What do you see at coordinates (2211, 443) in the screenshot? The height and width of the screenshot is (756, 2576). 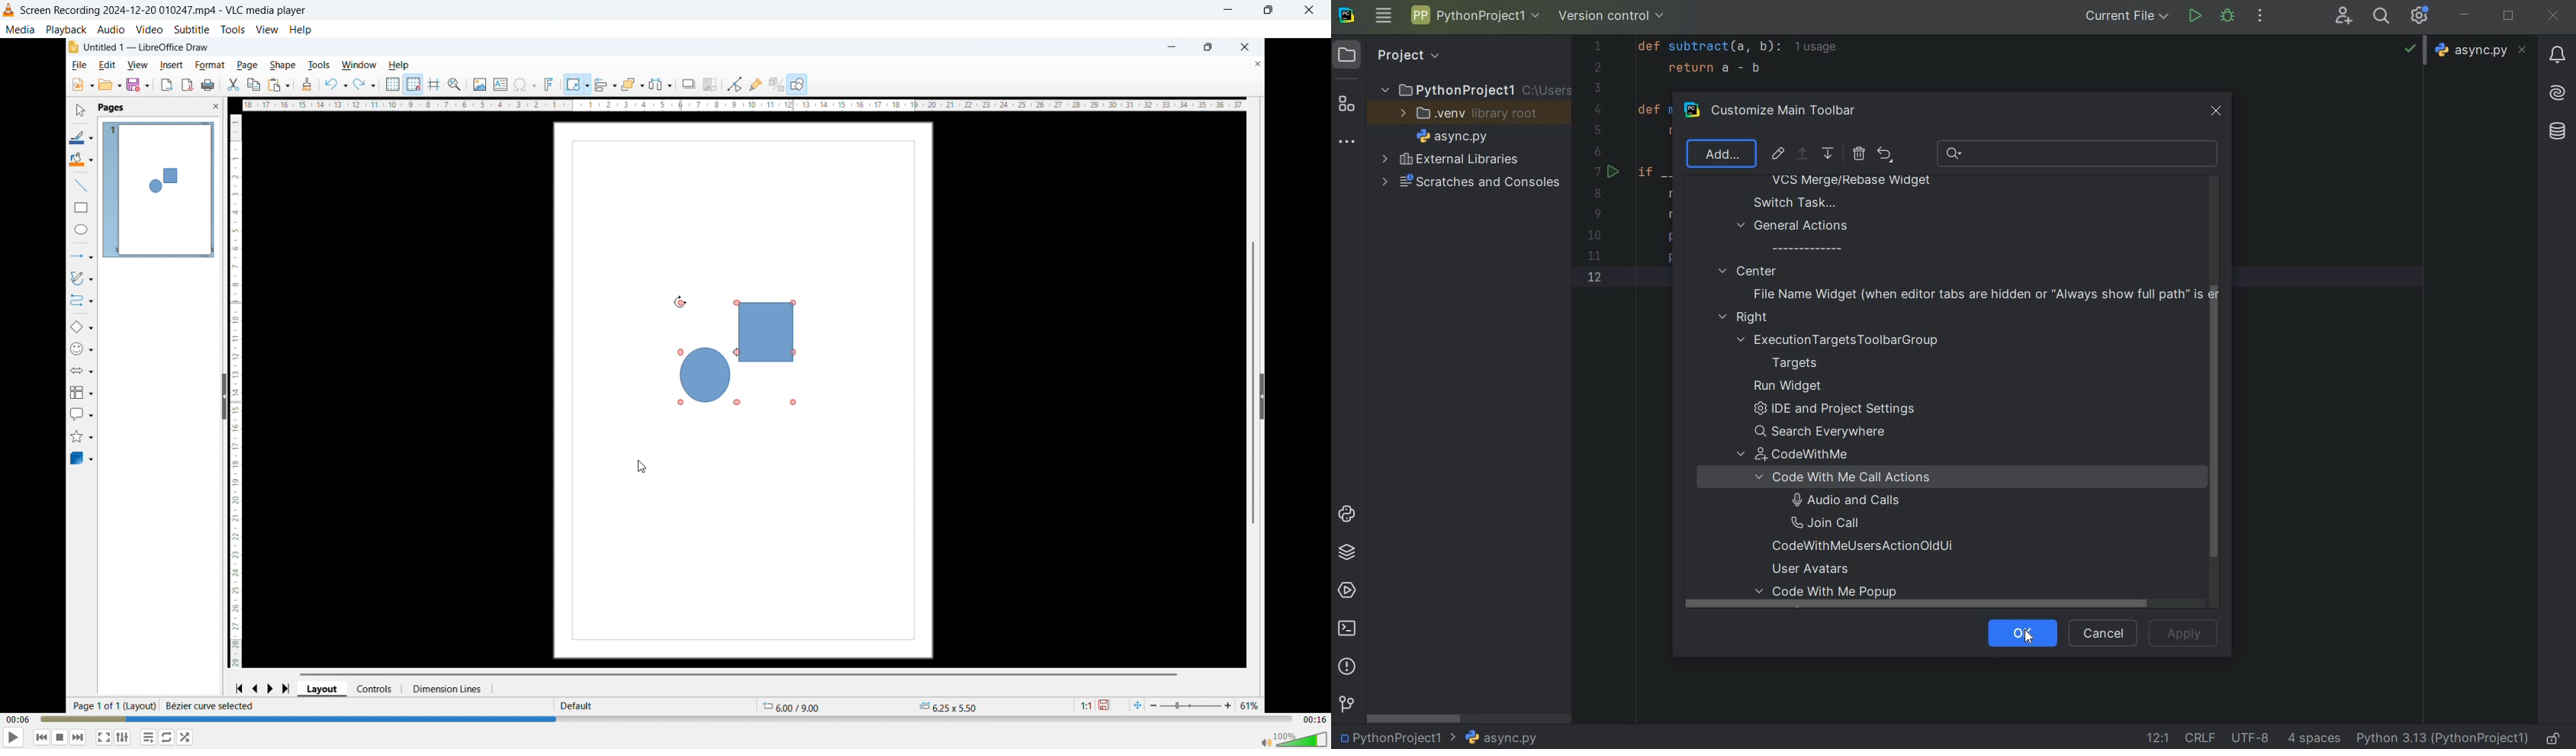 I see `scrollbar` at bounding box center [2211, 443].